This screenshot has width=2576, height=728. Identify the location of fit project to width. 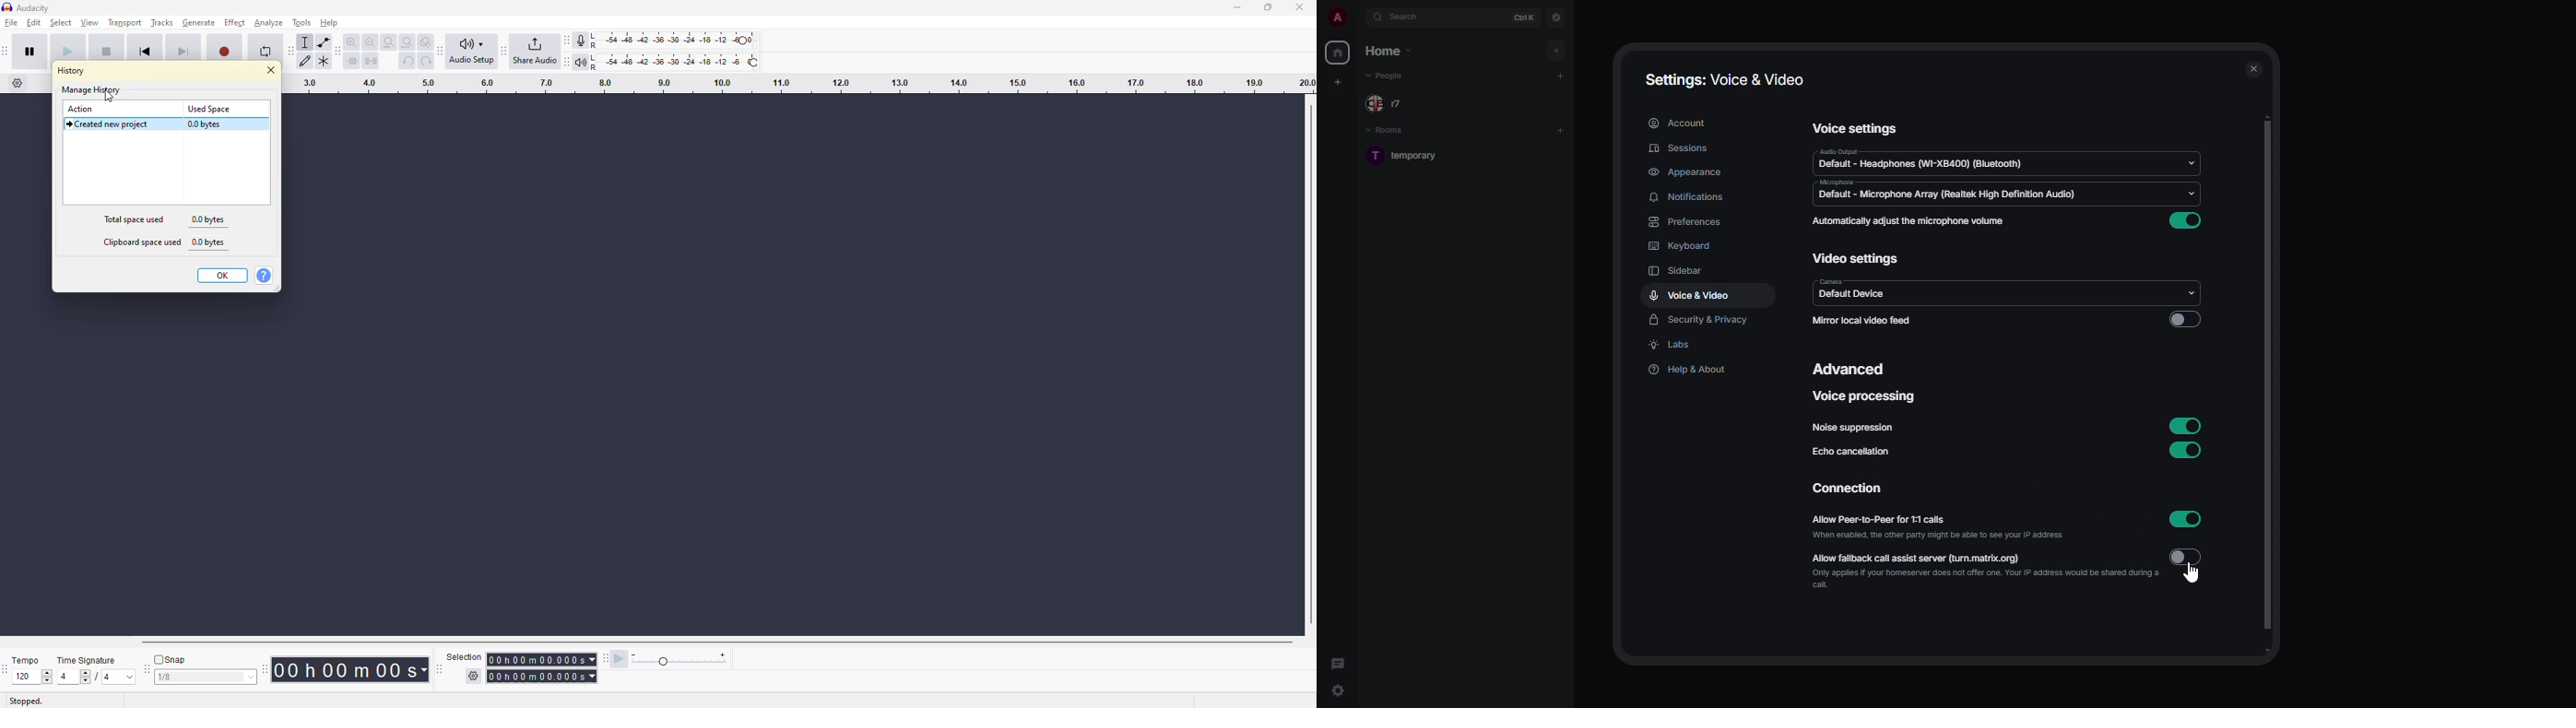
(409, 41).